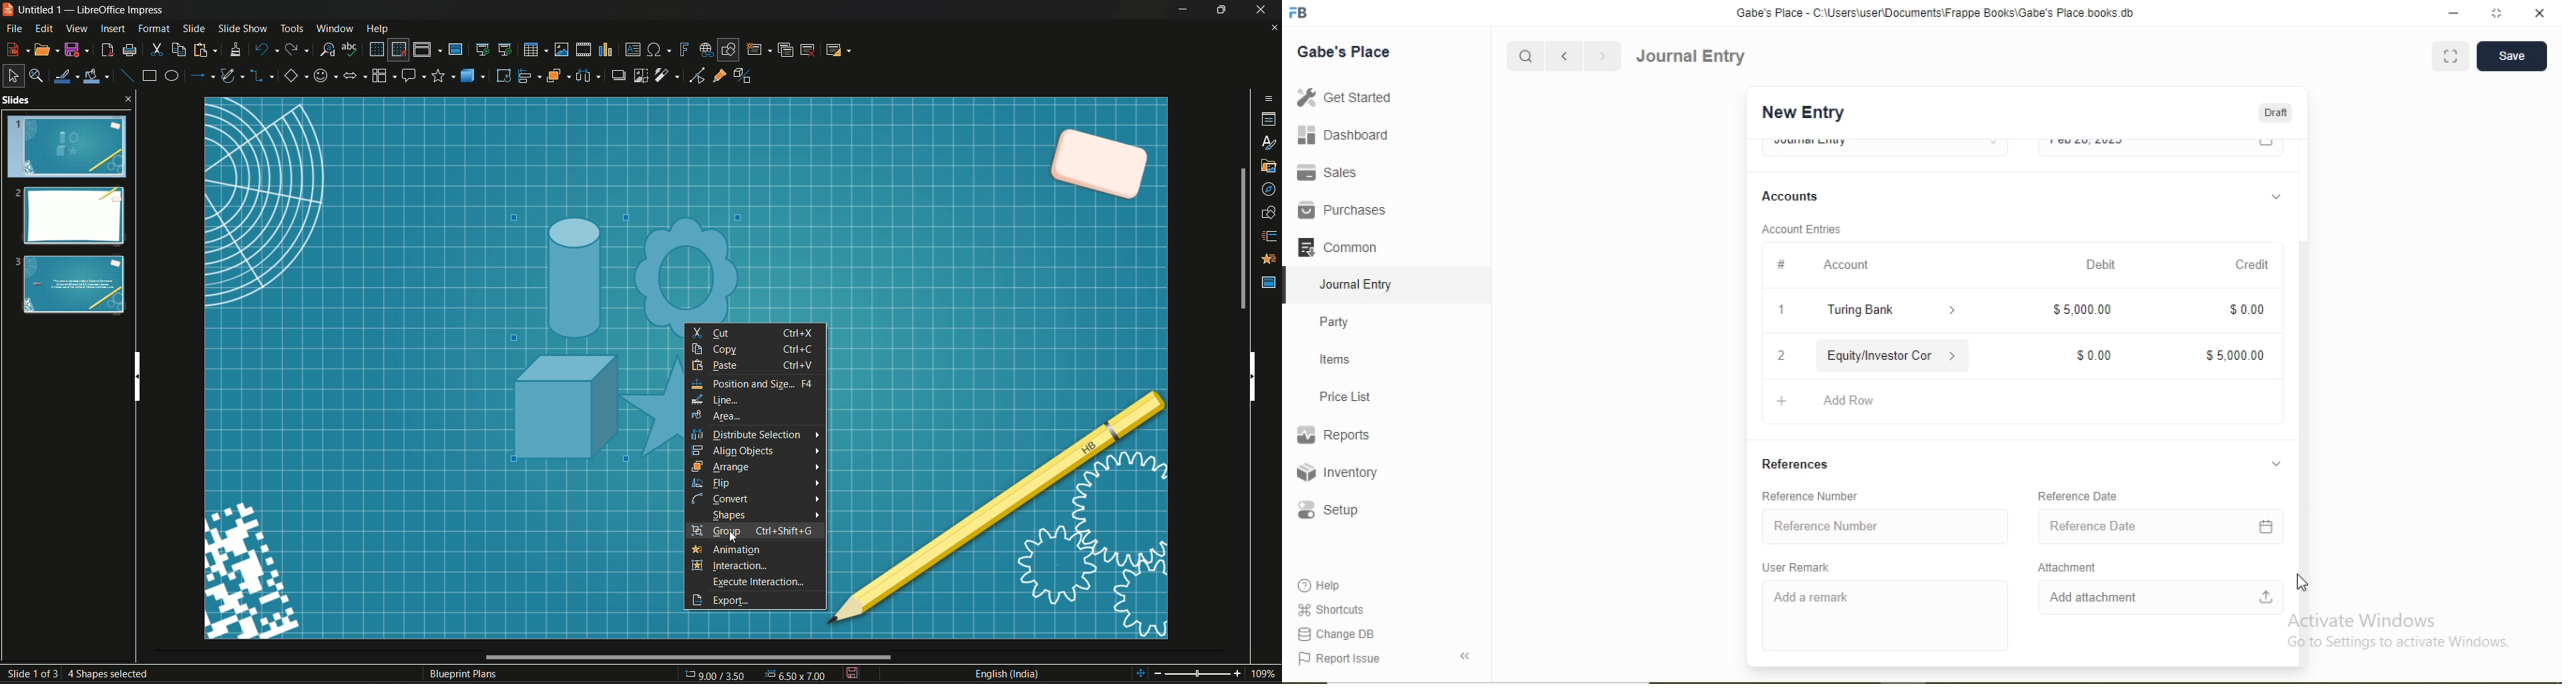 This screenshot has width=2576, height=700. I want to click on Turing Bank, so click(1861, 311).